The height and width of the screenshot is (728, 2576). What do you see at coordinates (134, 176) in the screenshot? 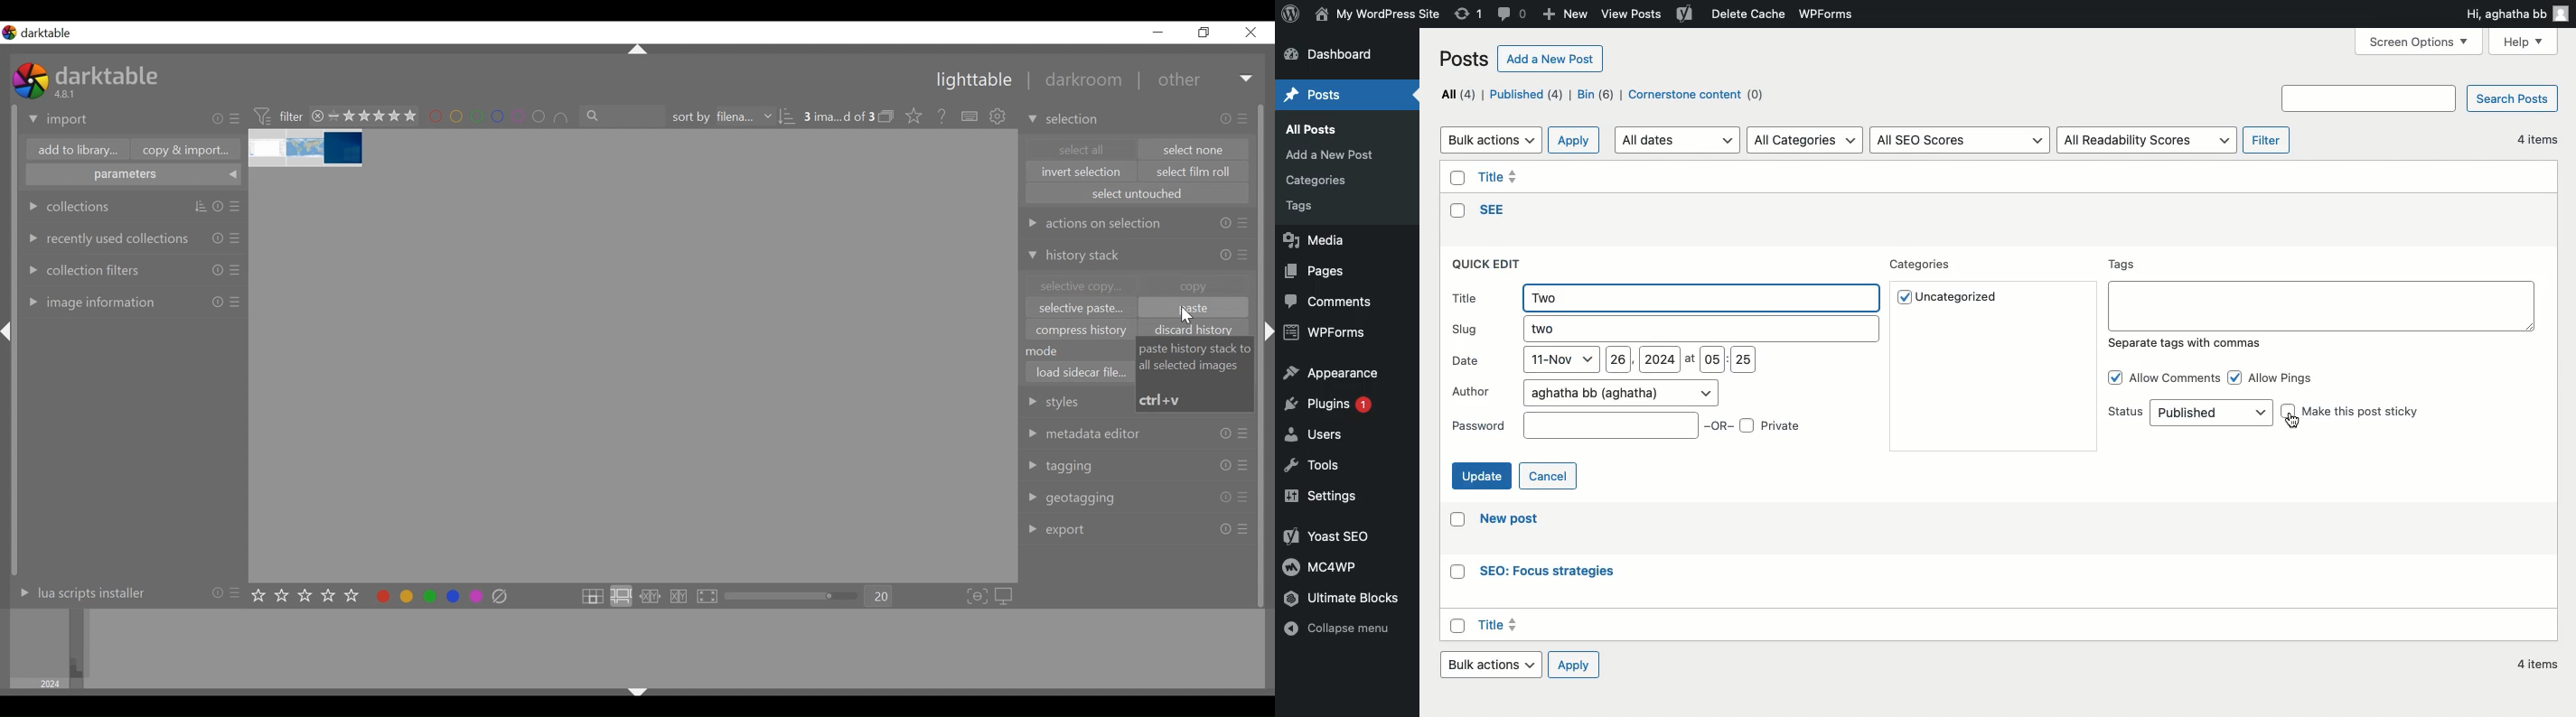
I see `parameters` at bounding box center [134, 176].